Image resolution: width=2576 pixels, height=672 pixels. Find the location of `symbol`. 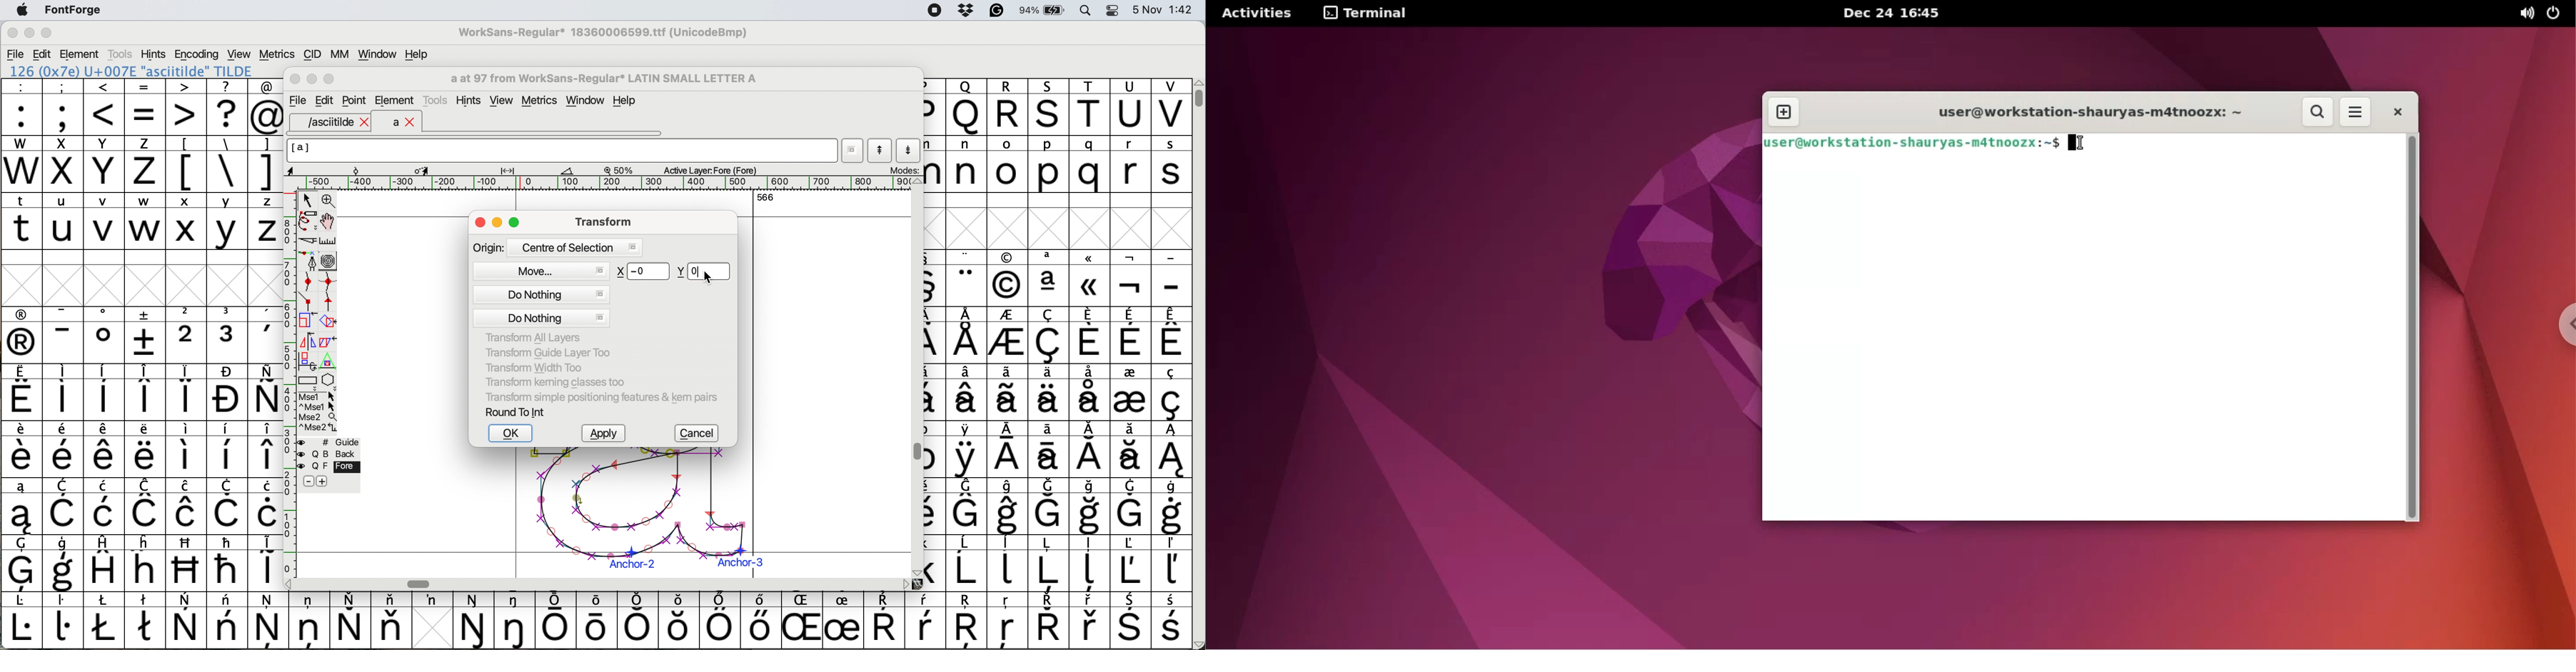

symbol is located at coordinates (884, 621).